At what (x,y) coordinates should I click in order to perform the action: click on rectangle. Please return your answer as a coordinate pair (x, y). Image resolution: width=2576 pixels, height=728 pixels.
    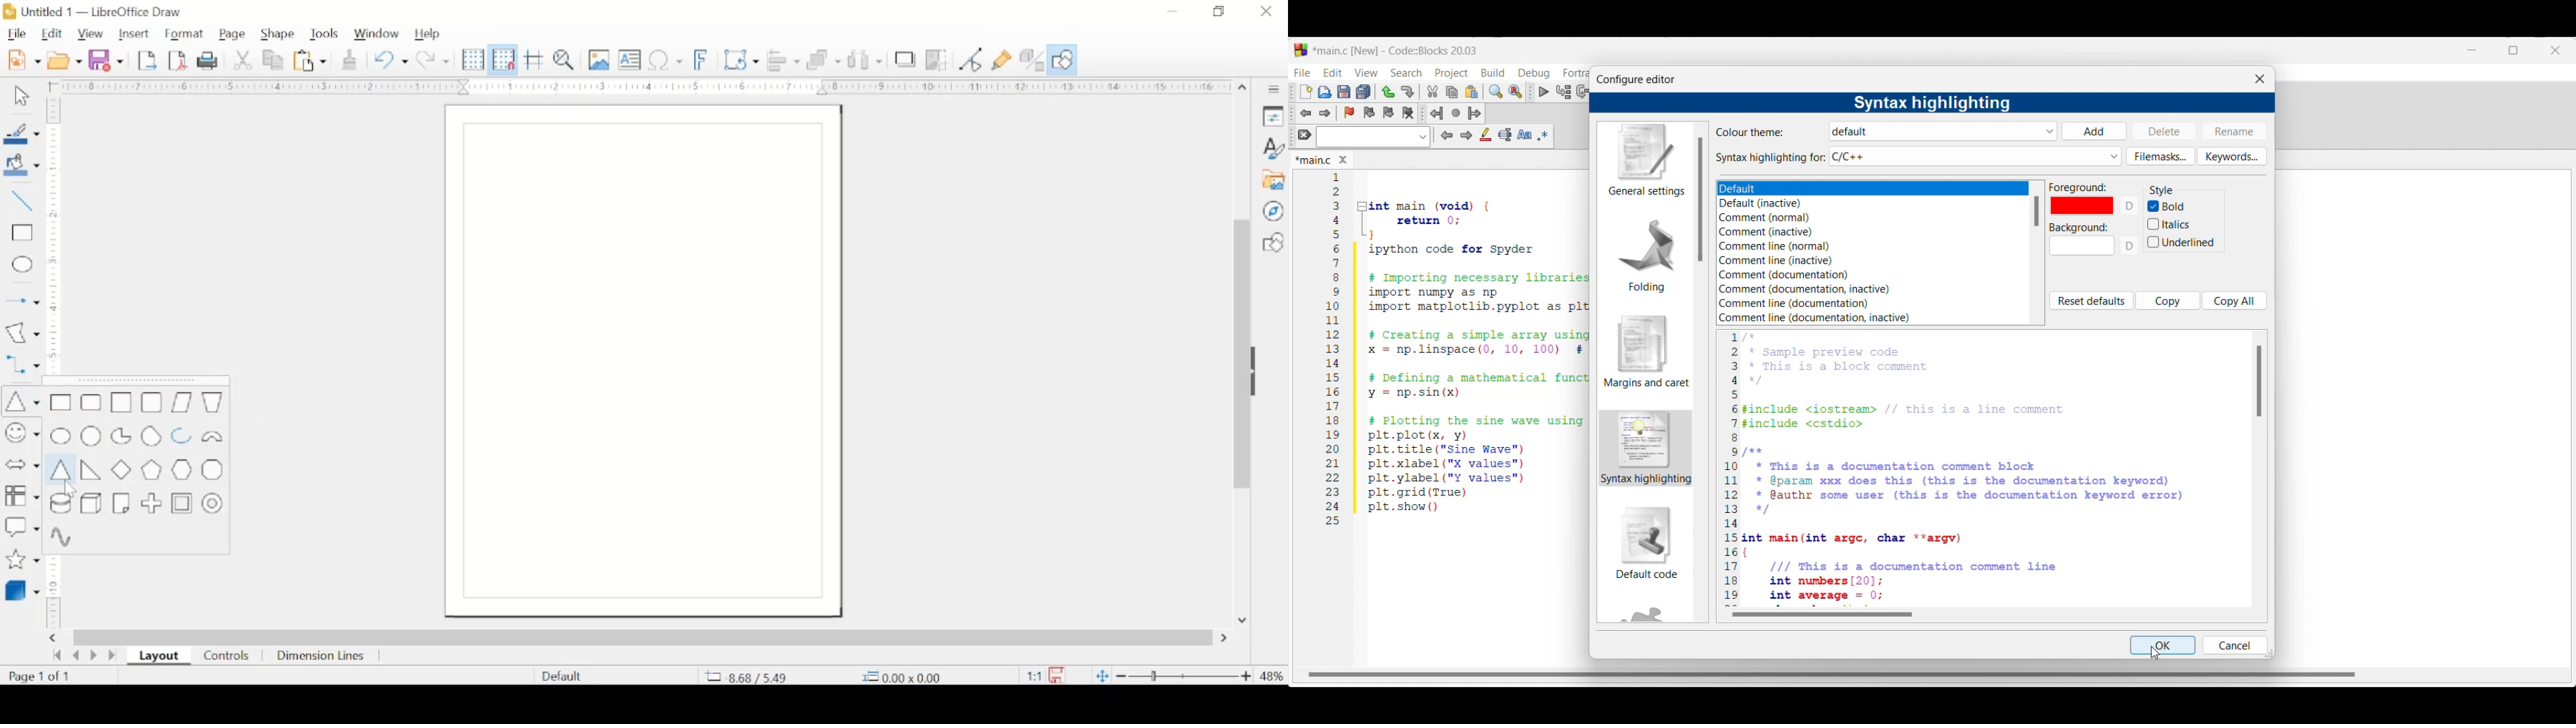
    Looking at the image, I should click on (59, 402).